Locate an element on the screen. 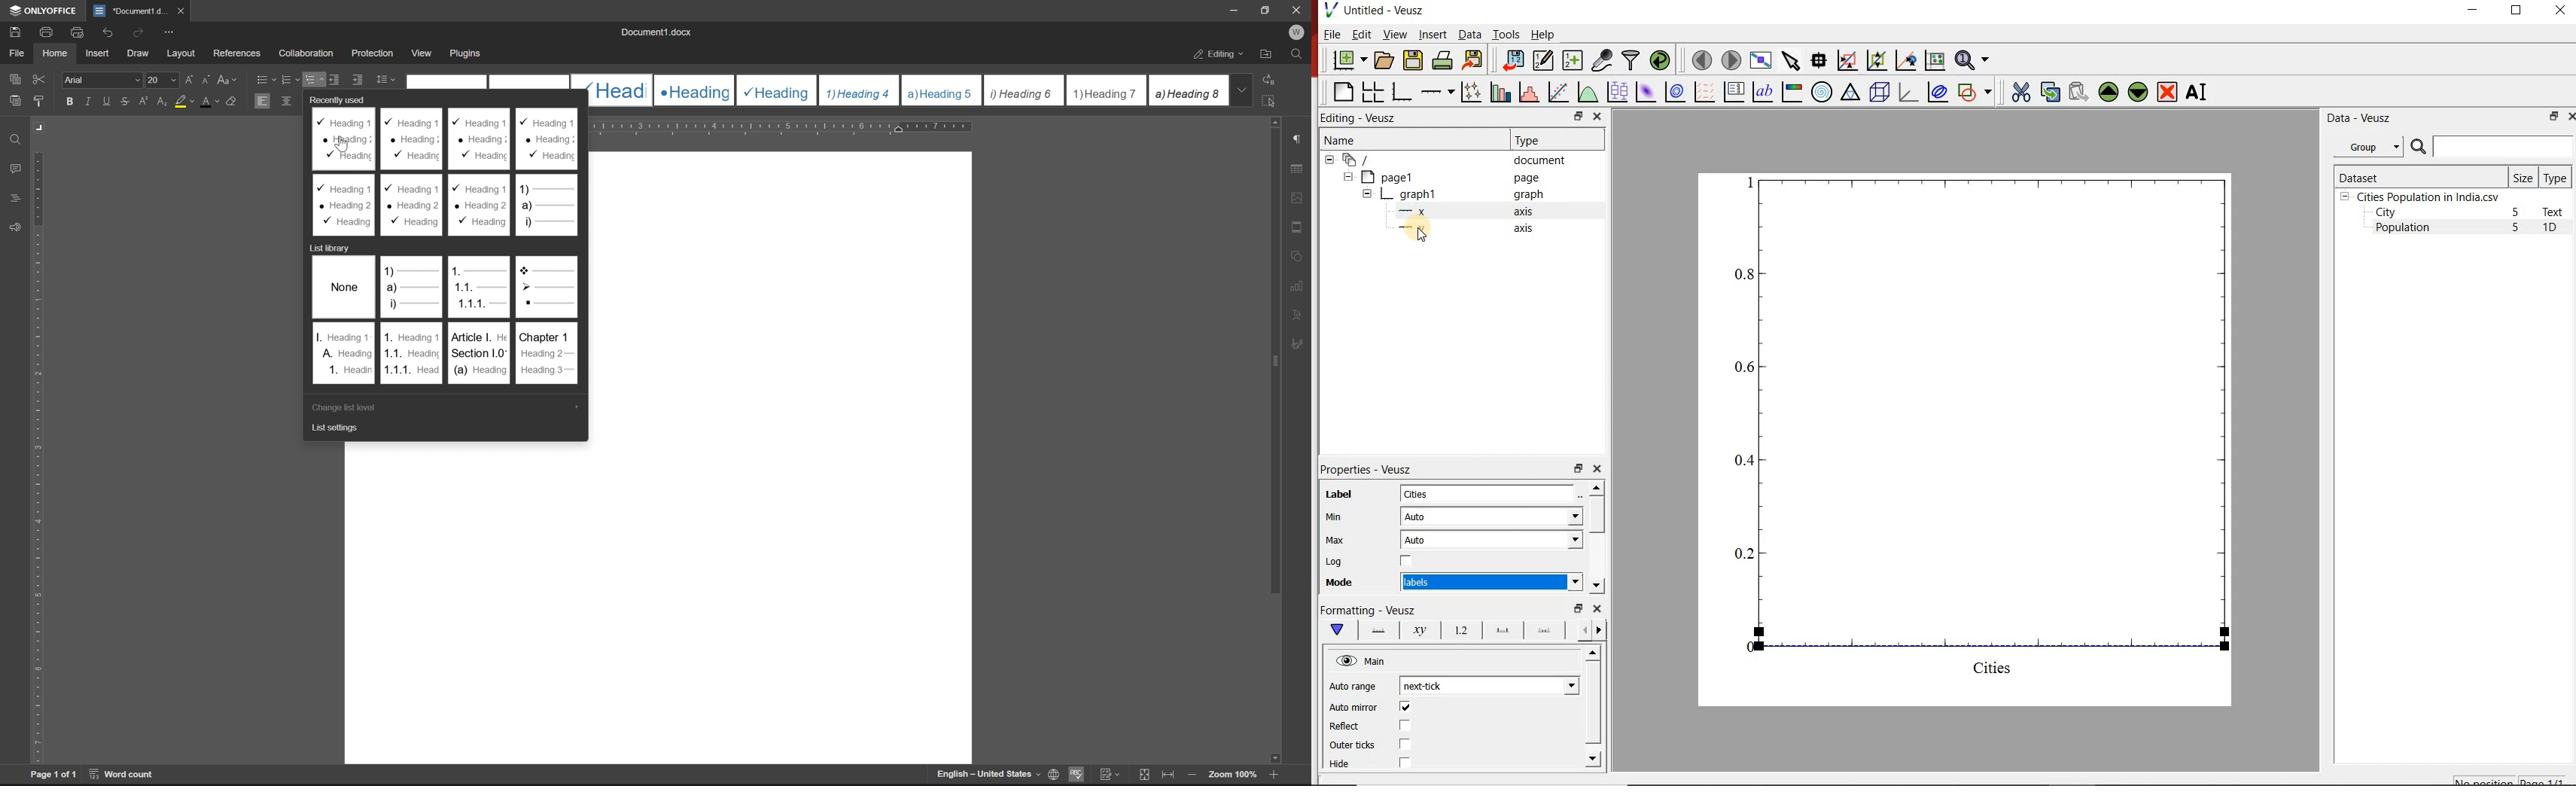 This screenshot has width=2576, height=812. page 1 of 1 is located at coordinates (53, 774).